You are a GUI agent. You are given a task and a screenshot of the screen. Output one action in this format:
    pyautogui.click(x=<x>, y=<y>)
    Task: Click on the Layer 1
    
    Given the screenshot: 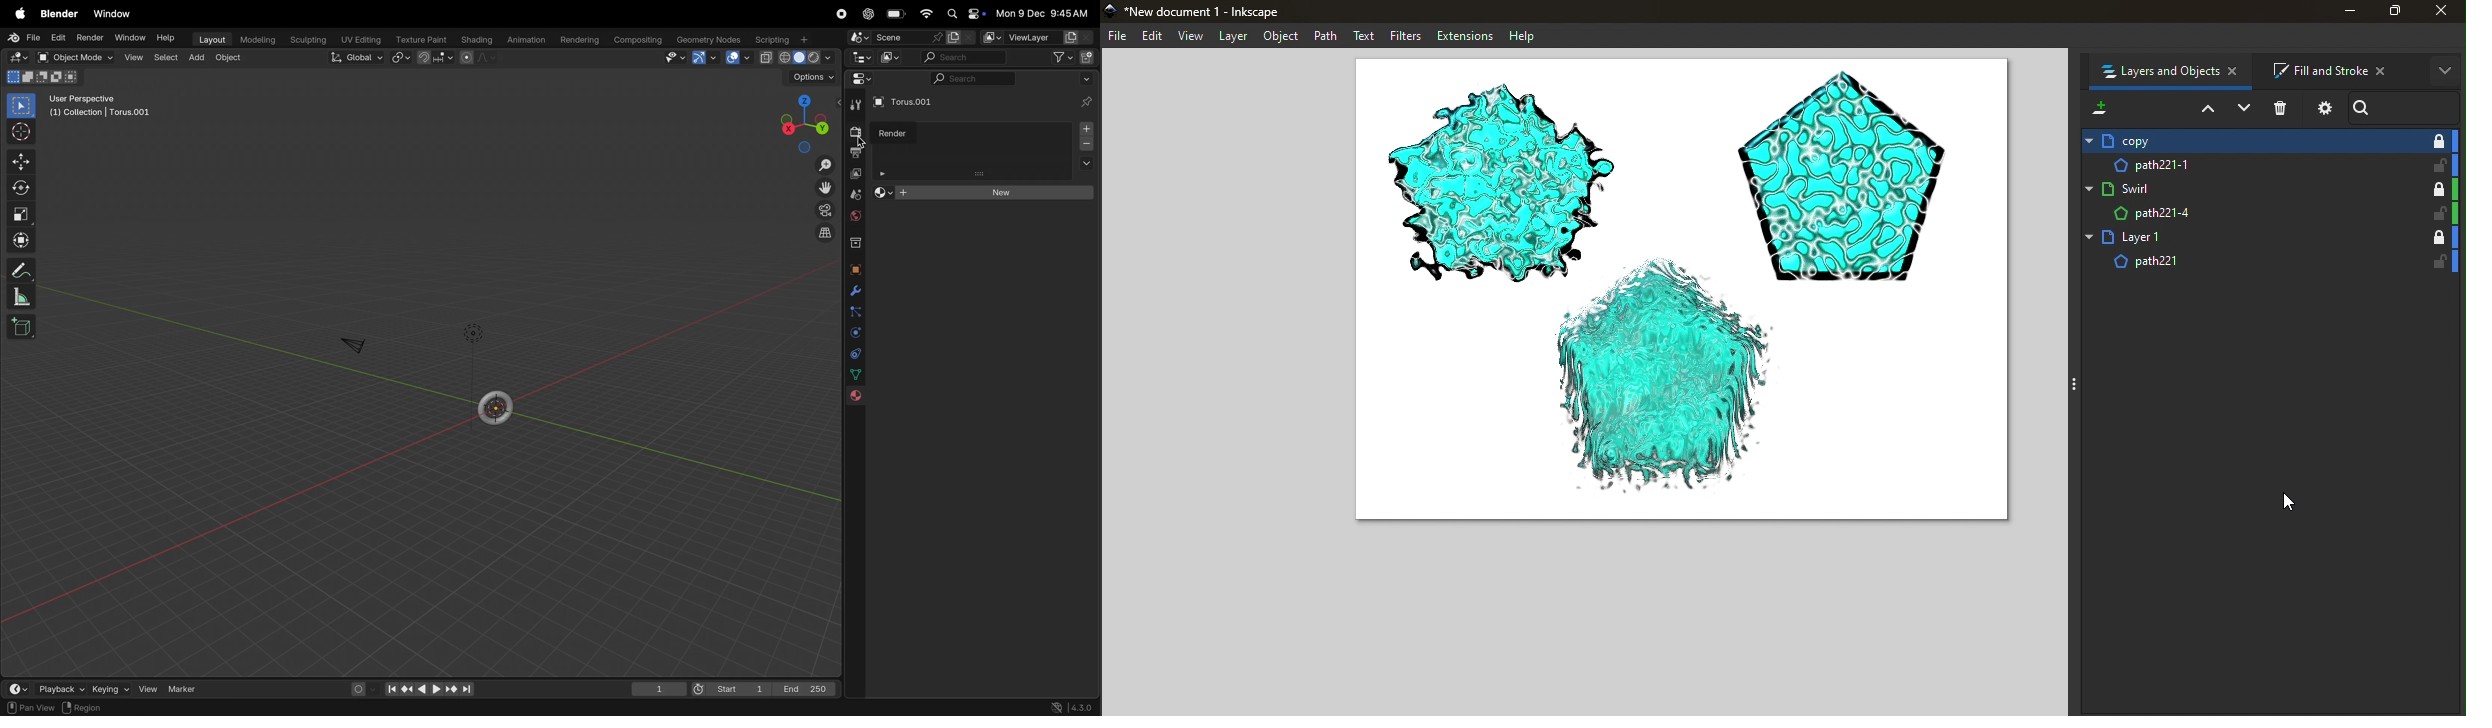 What is the action you would take?
    pyautogui.click(x=2249, y=238)
    